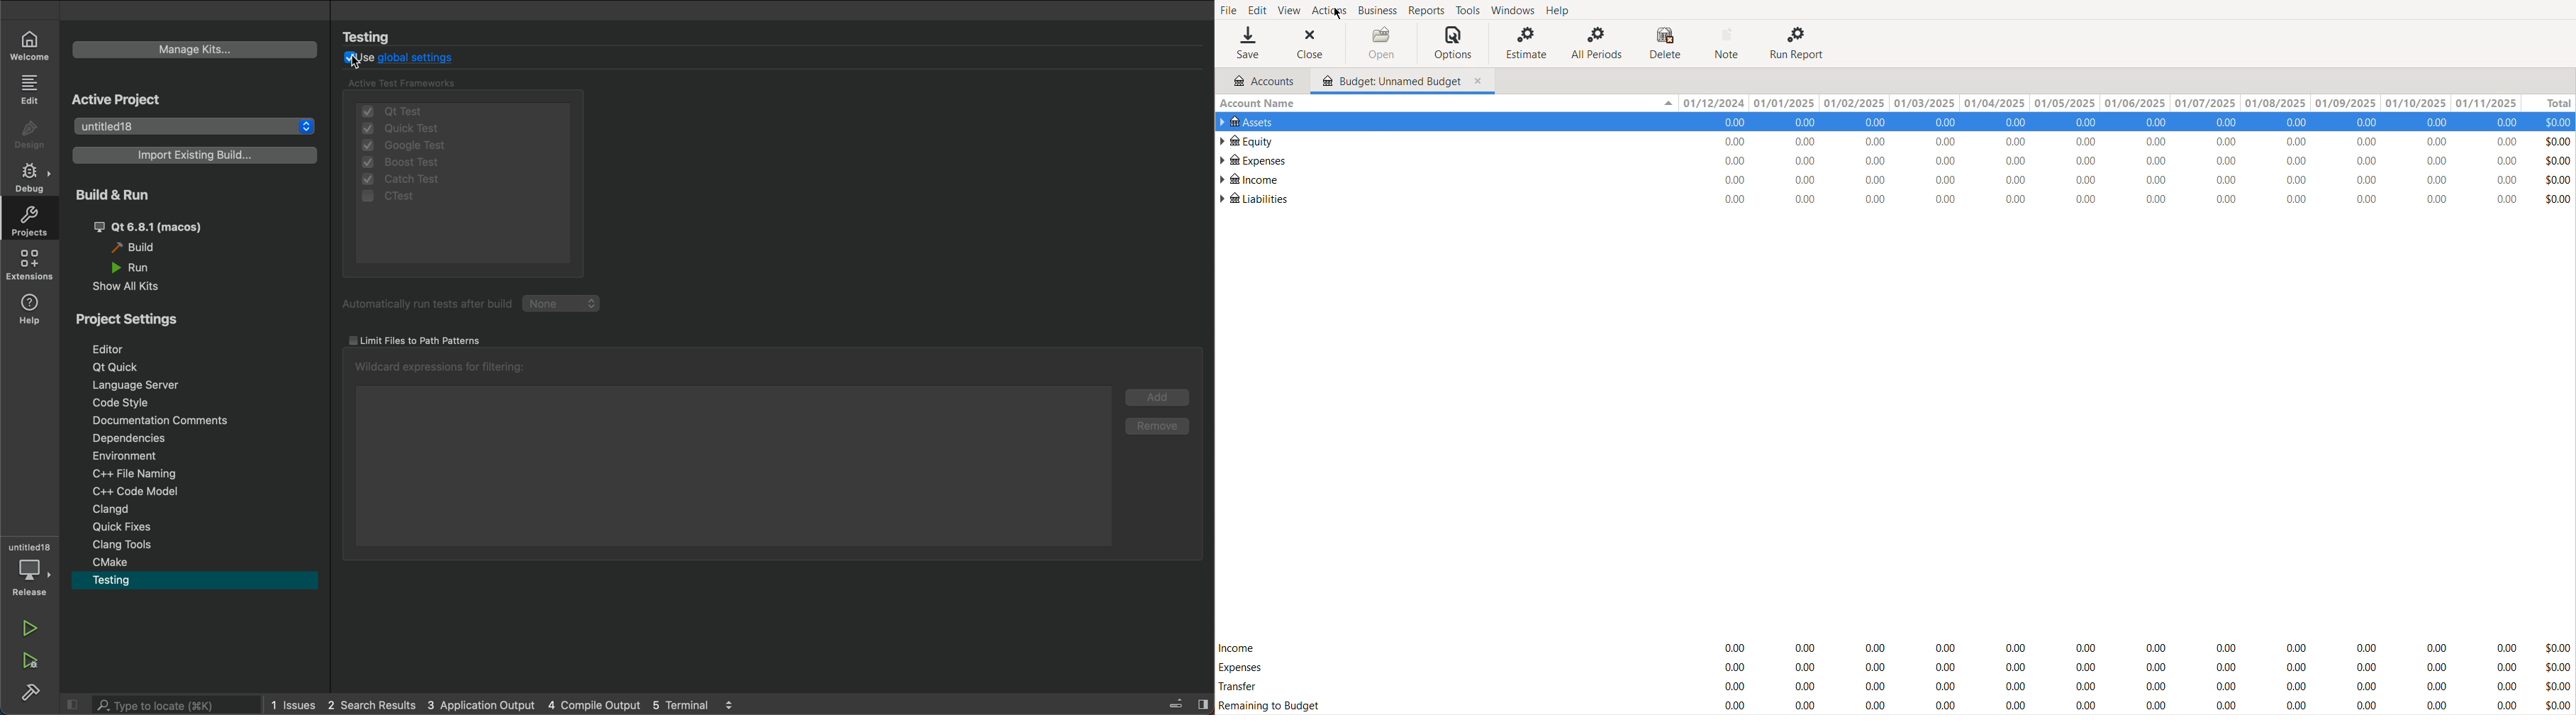 Image resolution: width=2576 pixels, height=728 pixels. What do you see at coordinates (197, 125) in the screenshot?
I see `select project` at bounding box center [197, 125].